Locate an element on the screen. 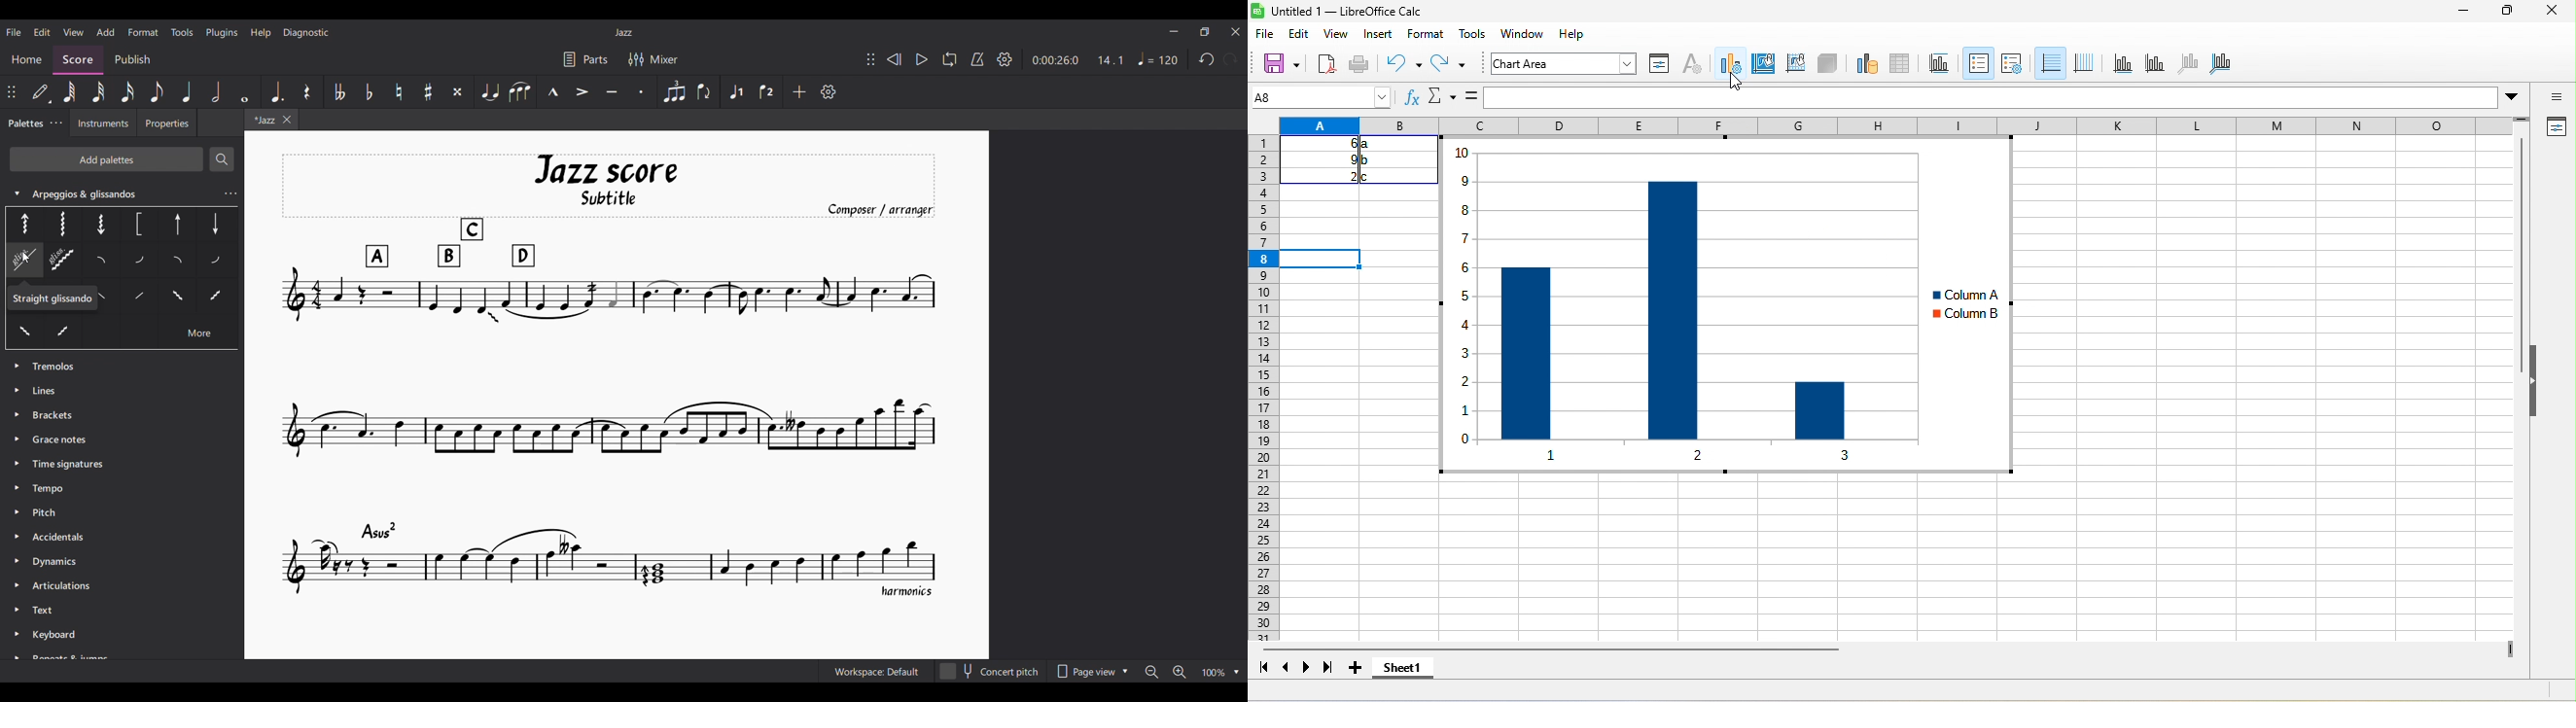 The image size is (2576, 728). Marcato is located at coordinates (553, 92).